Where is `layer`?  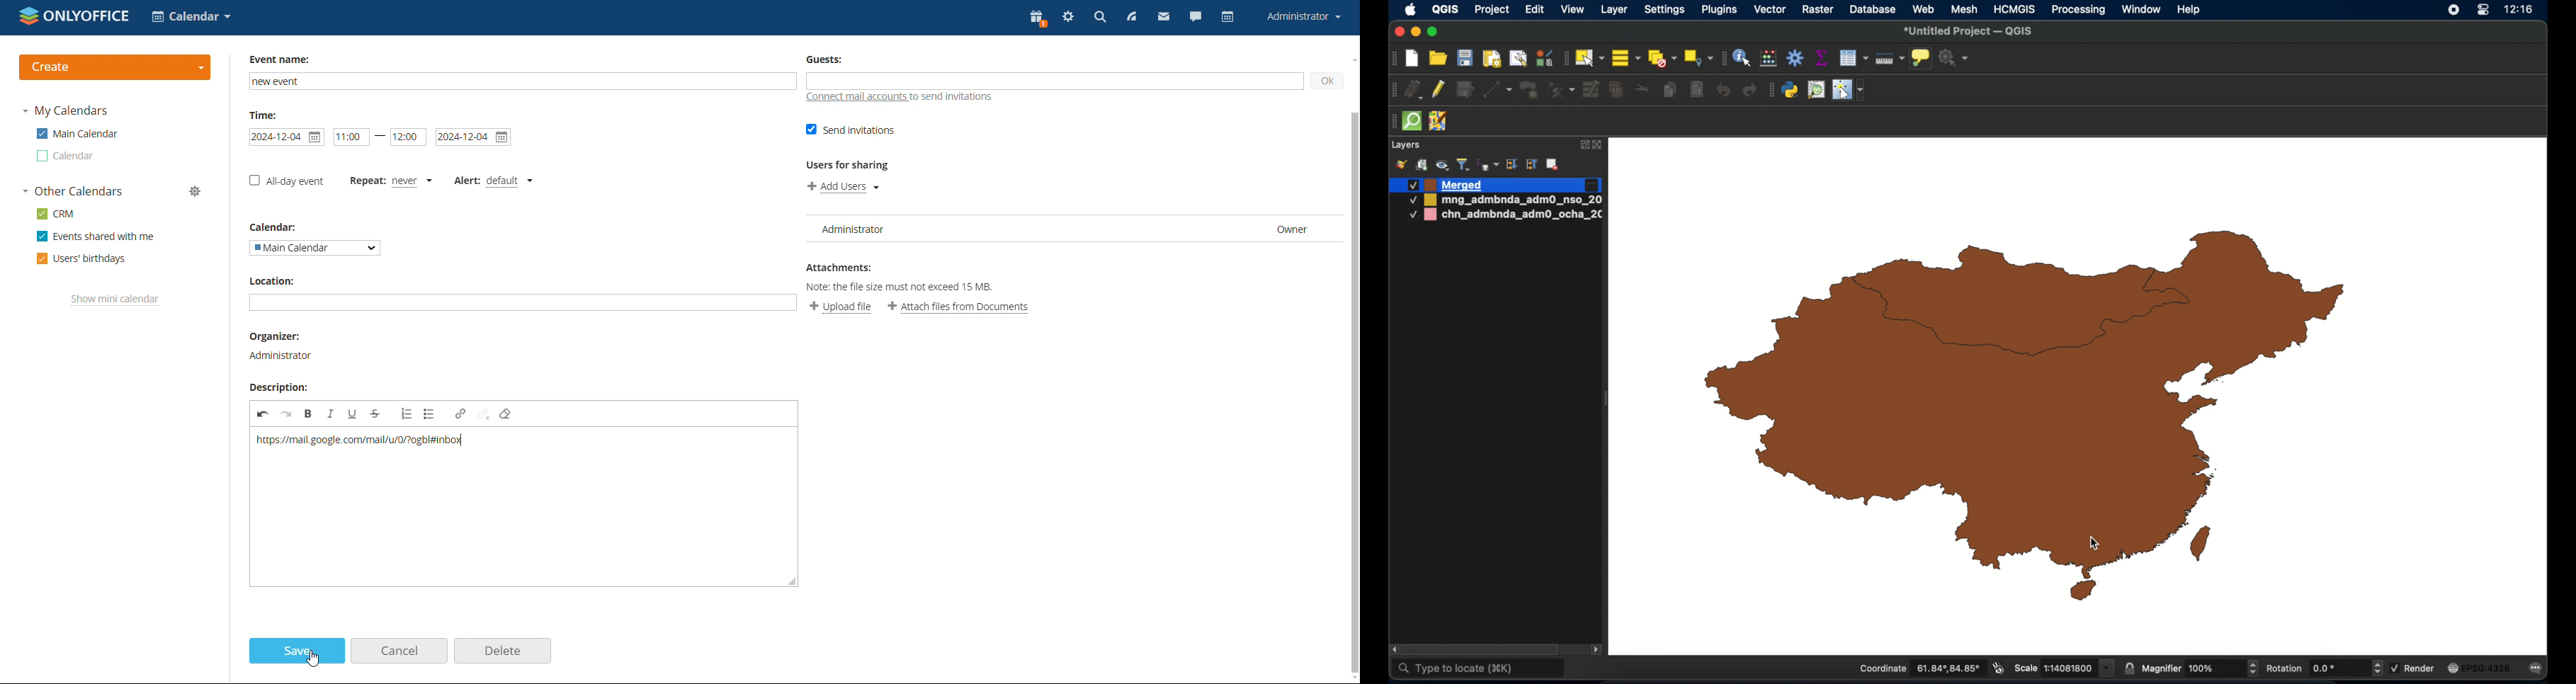 layer is located at coordinates (1616, 9).